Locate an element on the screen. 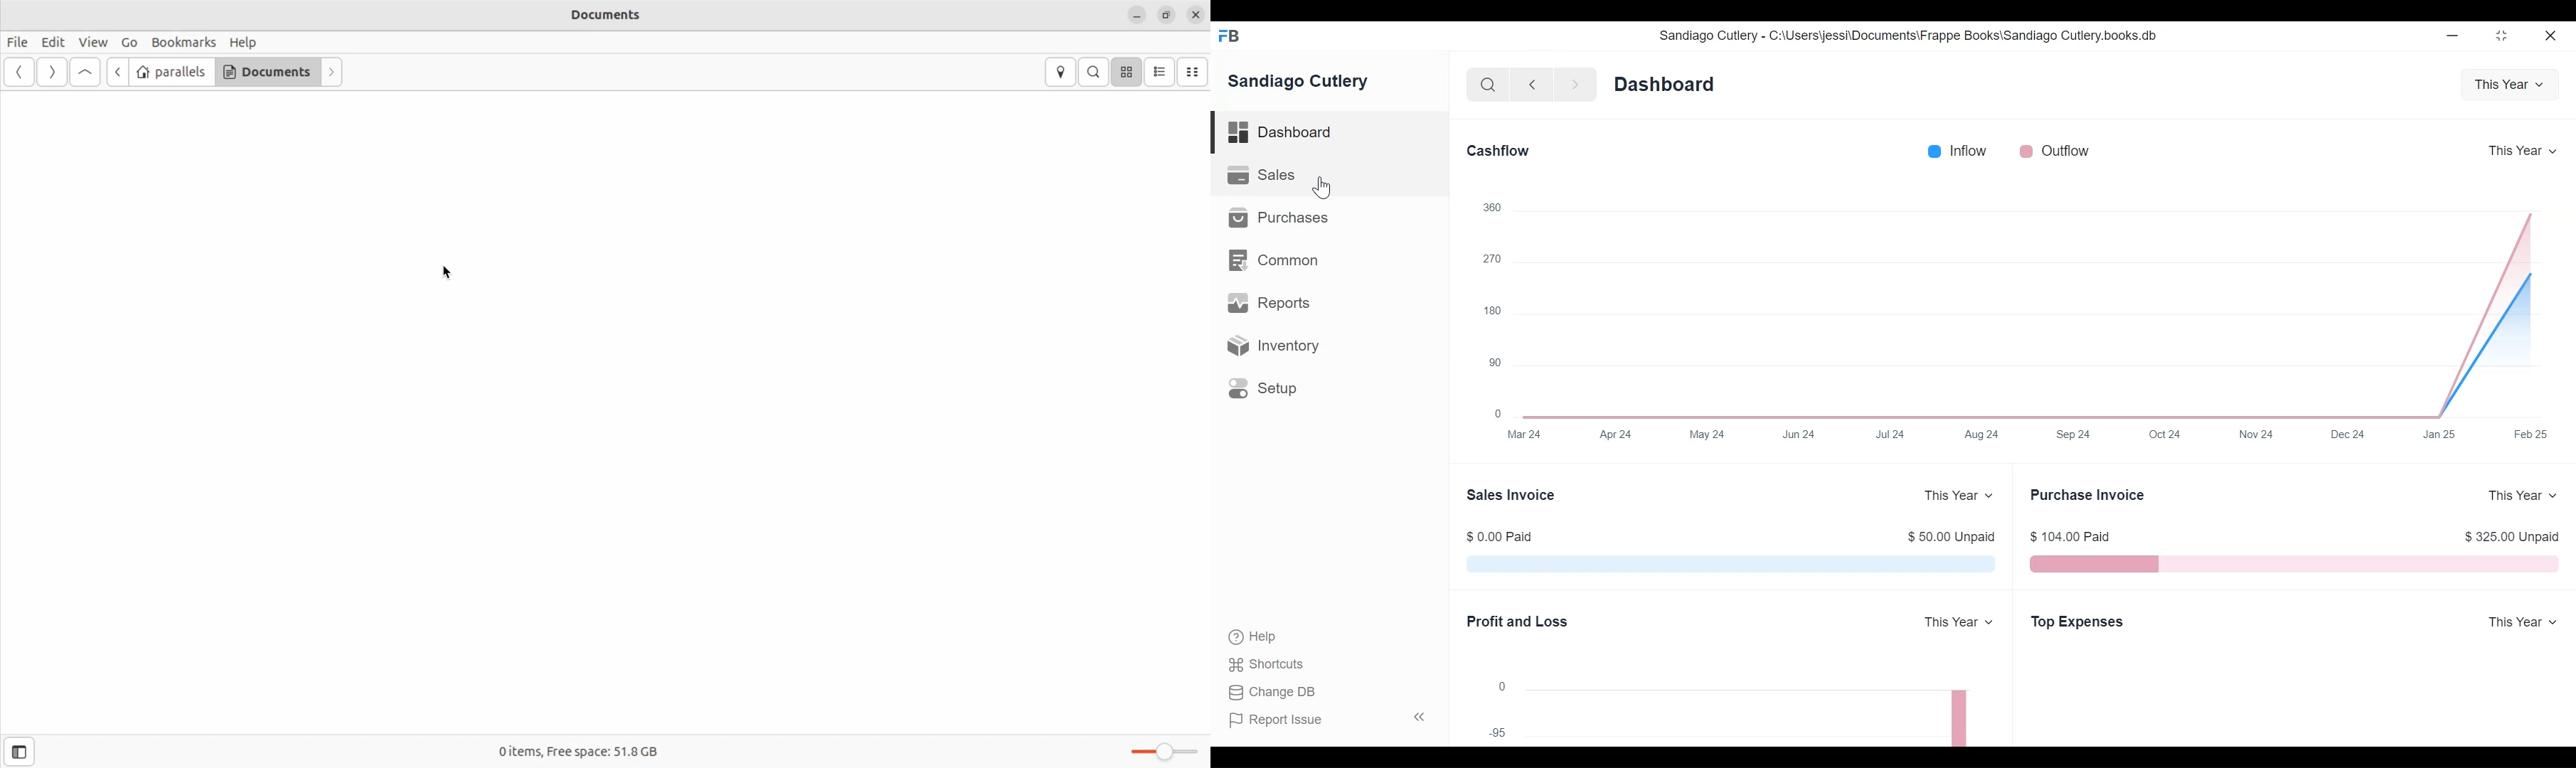 This screenshot has height=784, width=2576. Sandiago Cutlery is located at coordinates (1301, 80).